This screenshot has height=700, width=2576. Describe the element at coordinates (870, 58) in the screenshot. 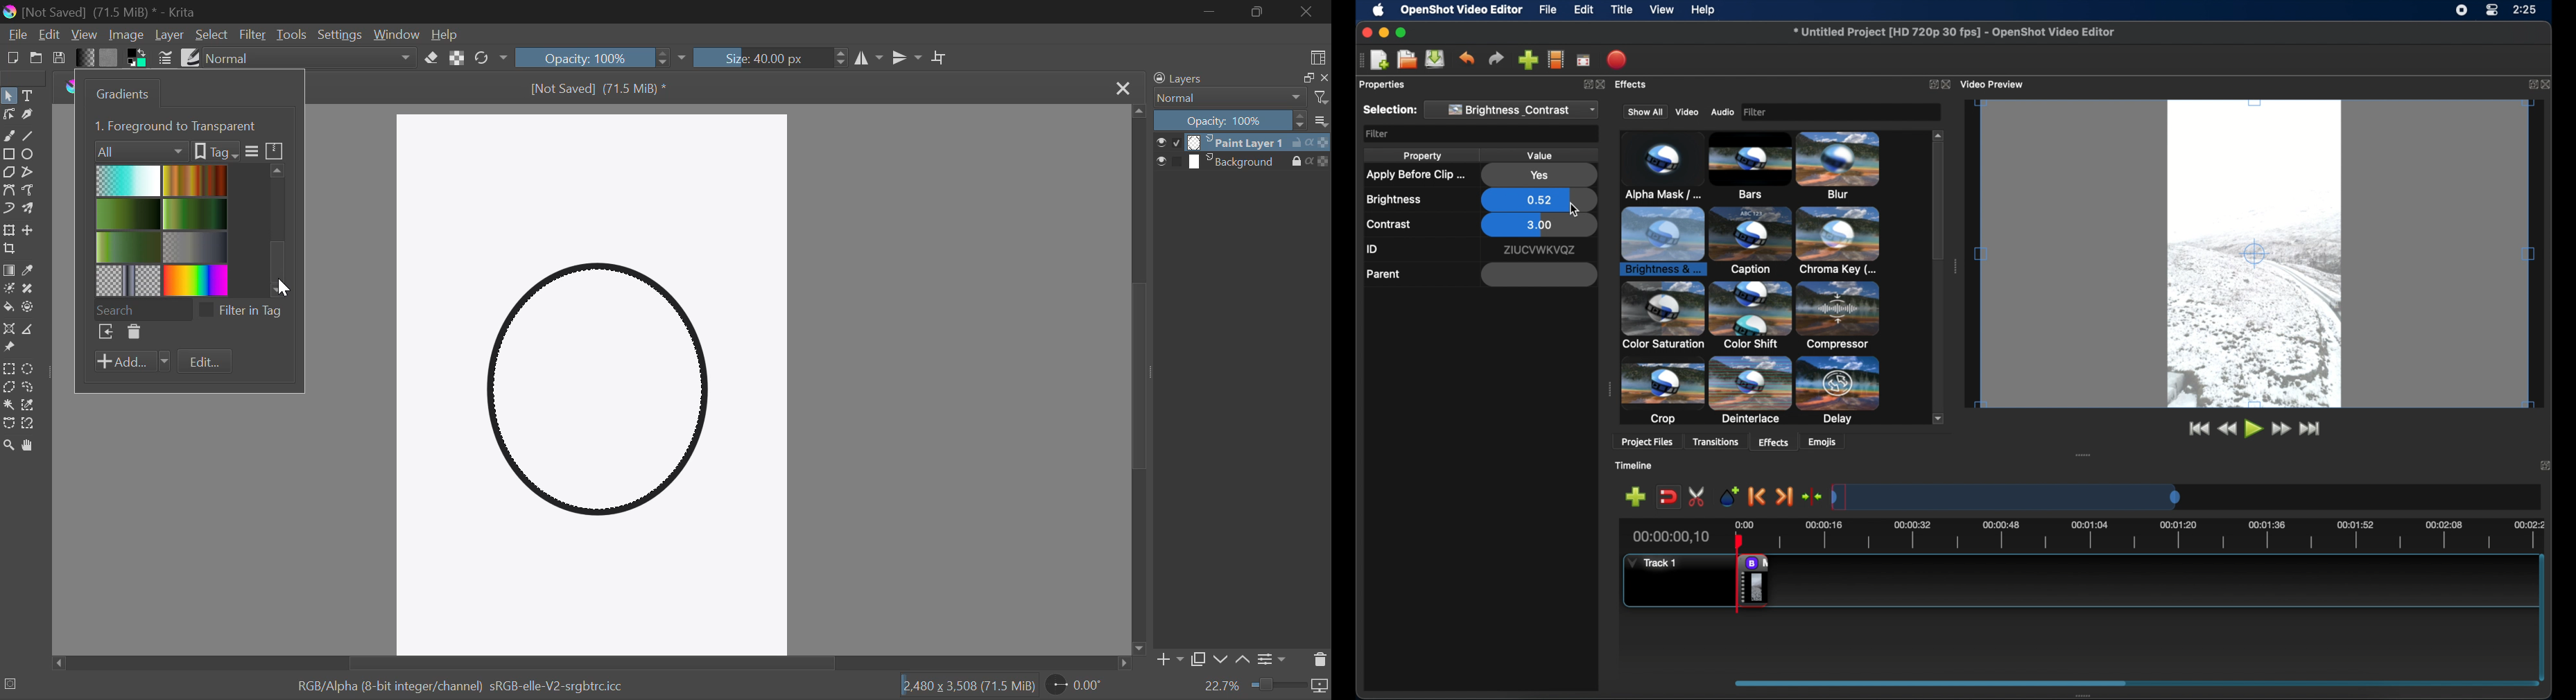

I see `Vertical Mirror Flip` at that location.